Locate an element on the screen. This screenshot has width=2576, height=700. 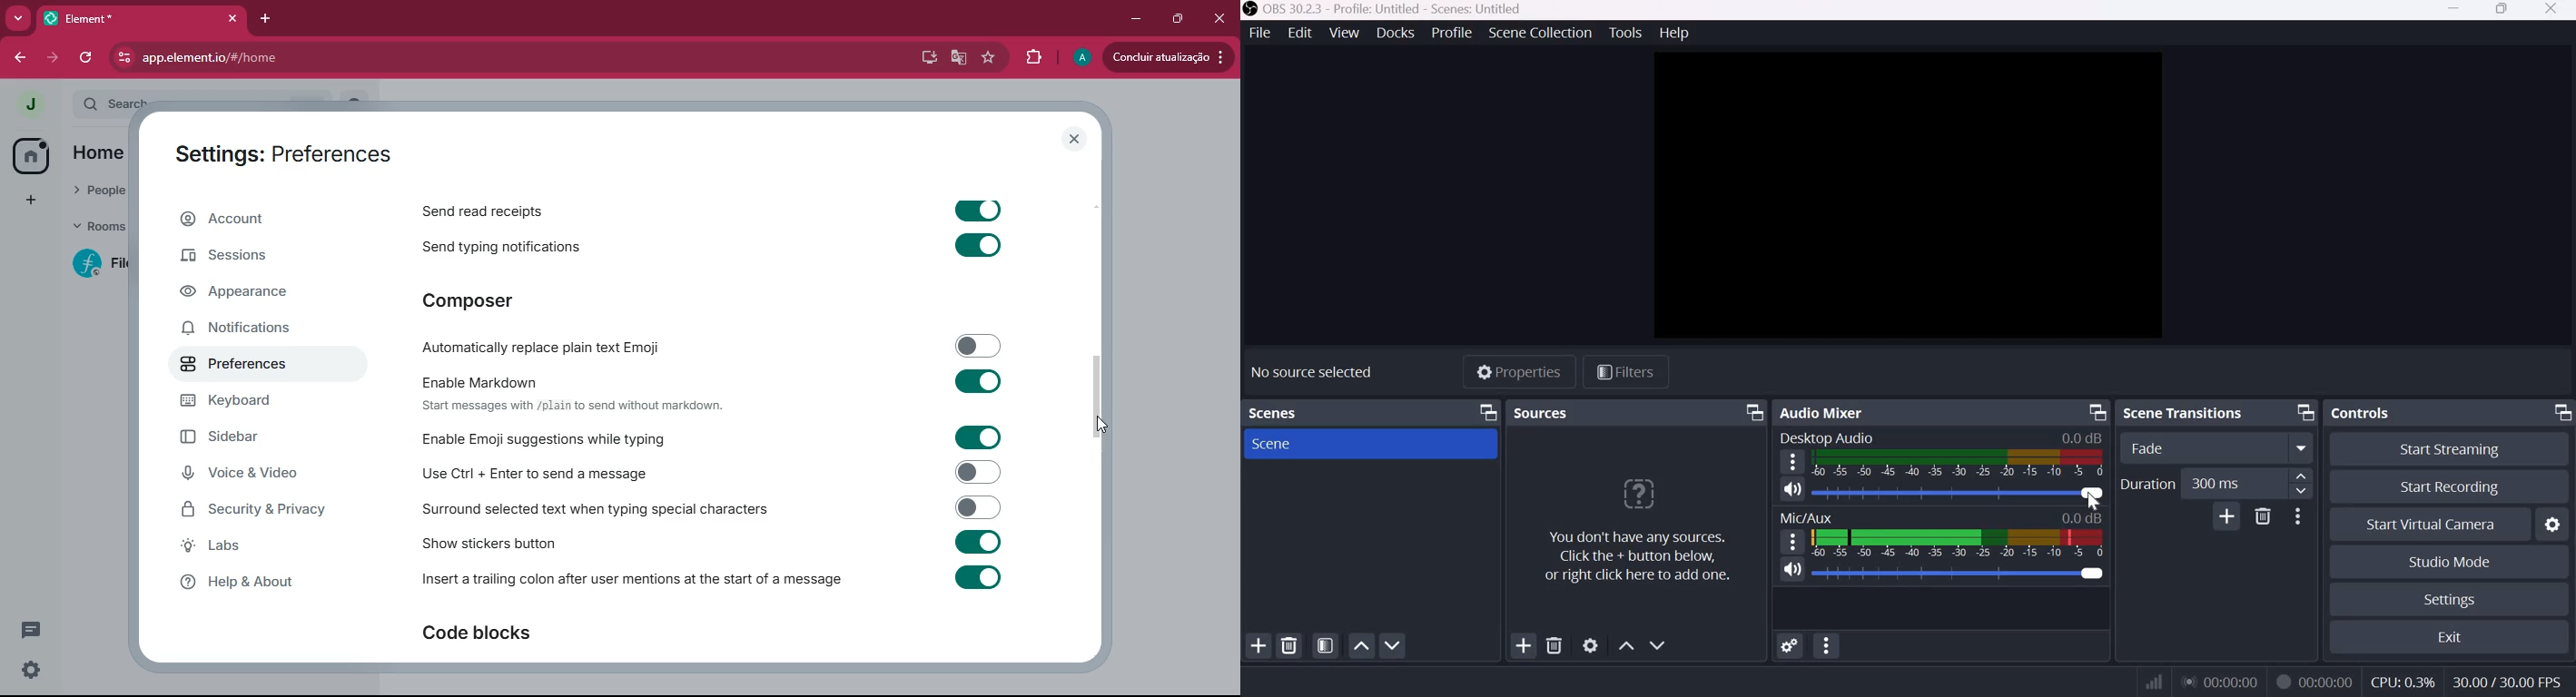
Connection Status Indicator is located at coordinates (2156, 681).